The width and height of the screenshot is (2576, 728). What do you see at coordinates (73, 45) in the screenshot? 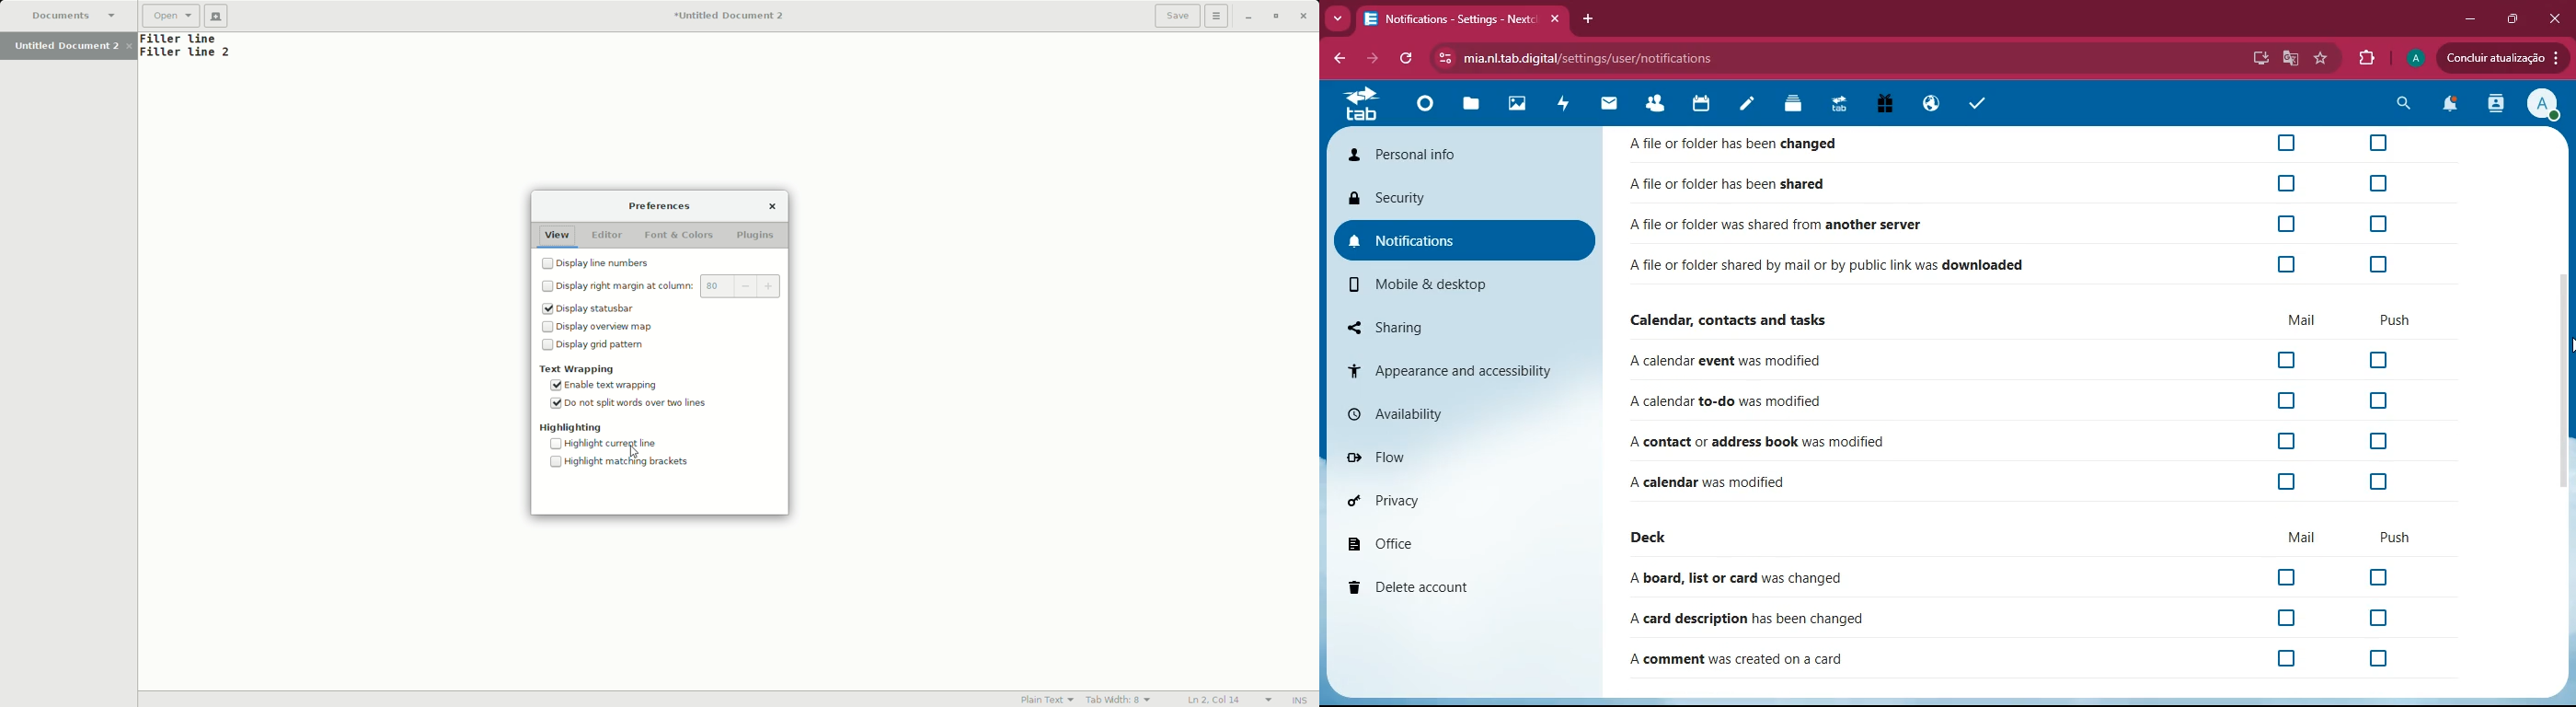
I see `Untitled Document 2` at bounding box center [73, 45].